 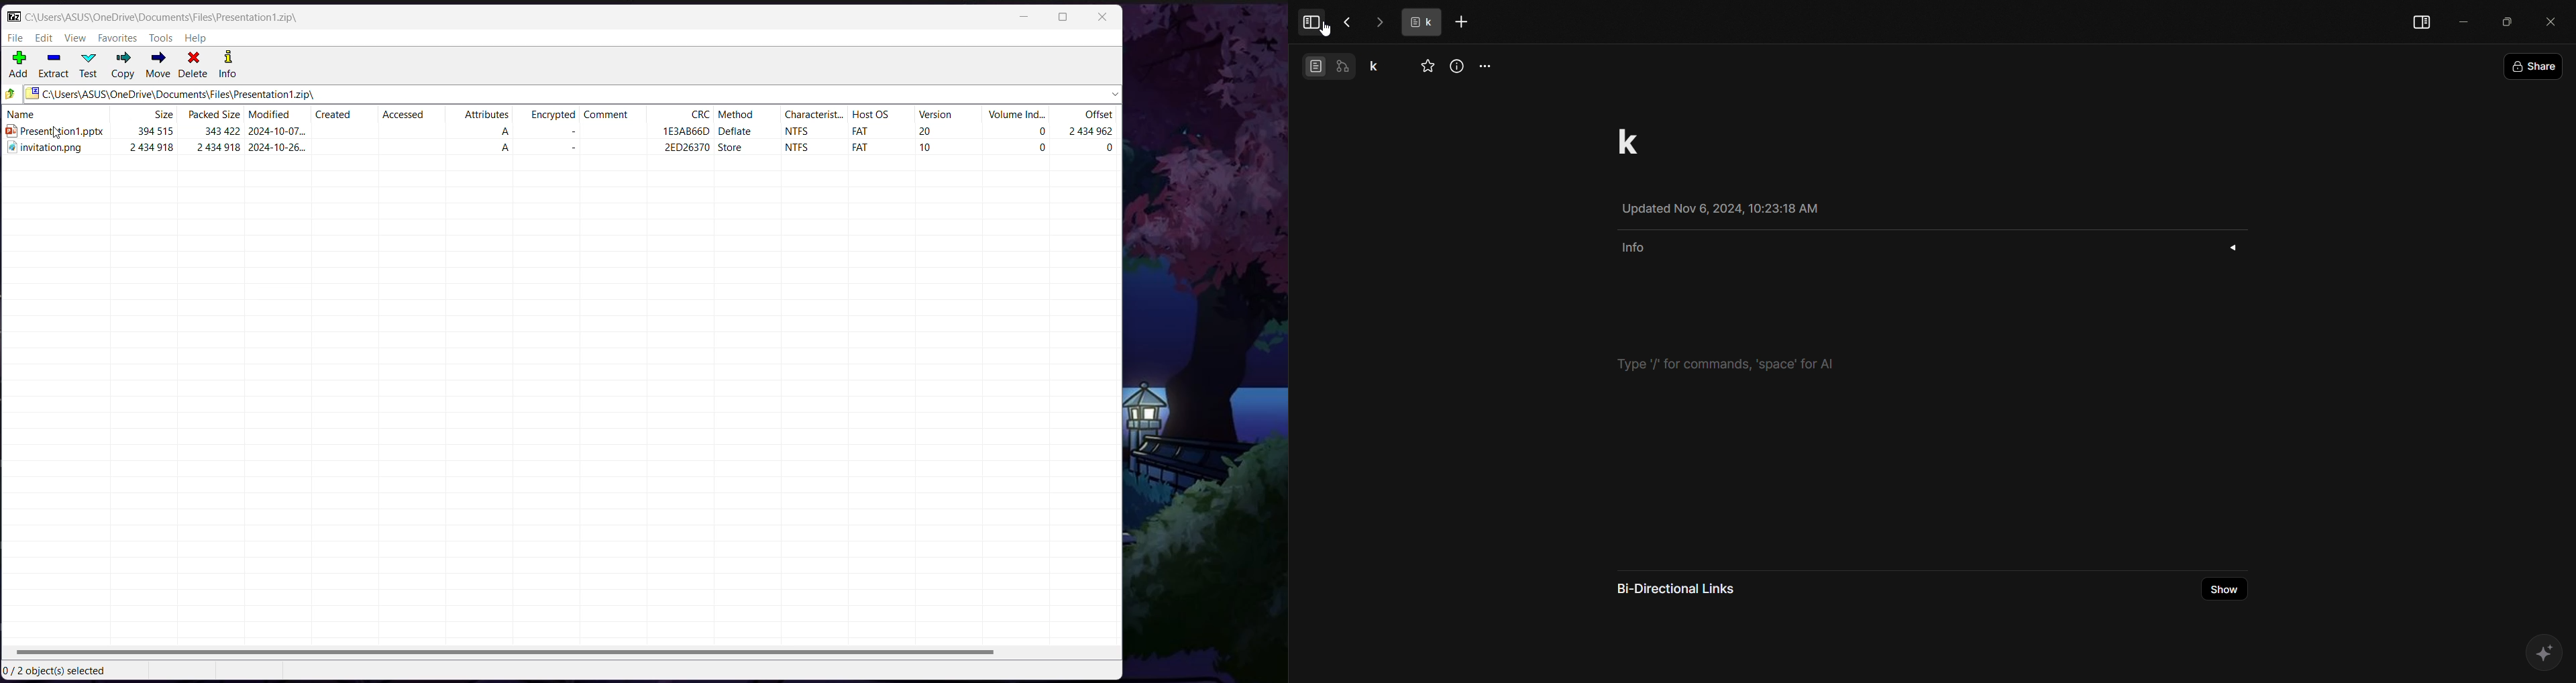 What do you see at coordinates (736, 150) in the screenshot?
I see `store` at bounding box center [736, 150].